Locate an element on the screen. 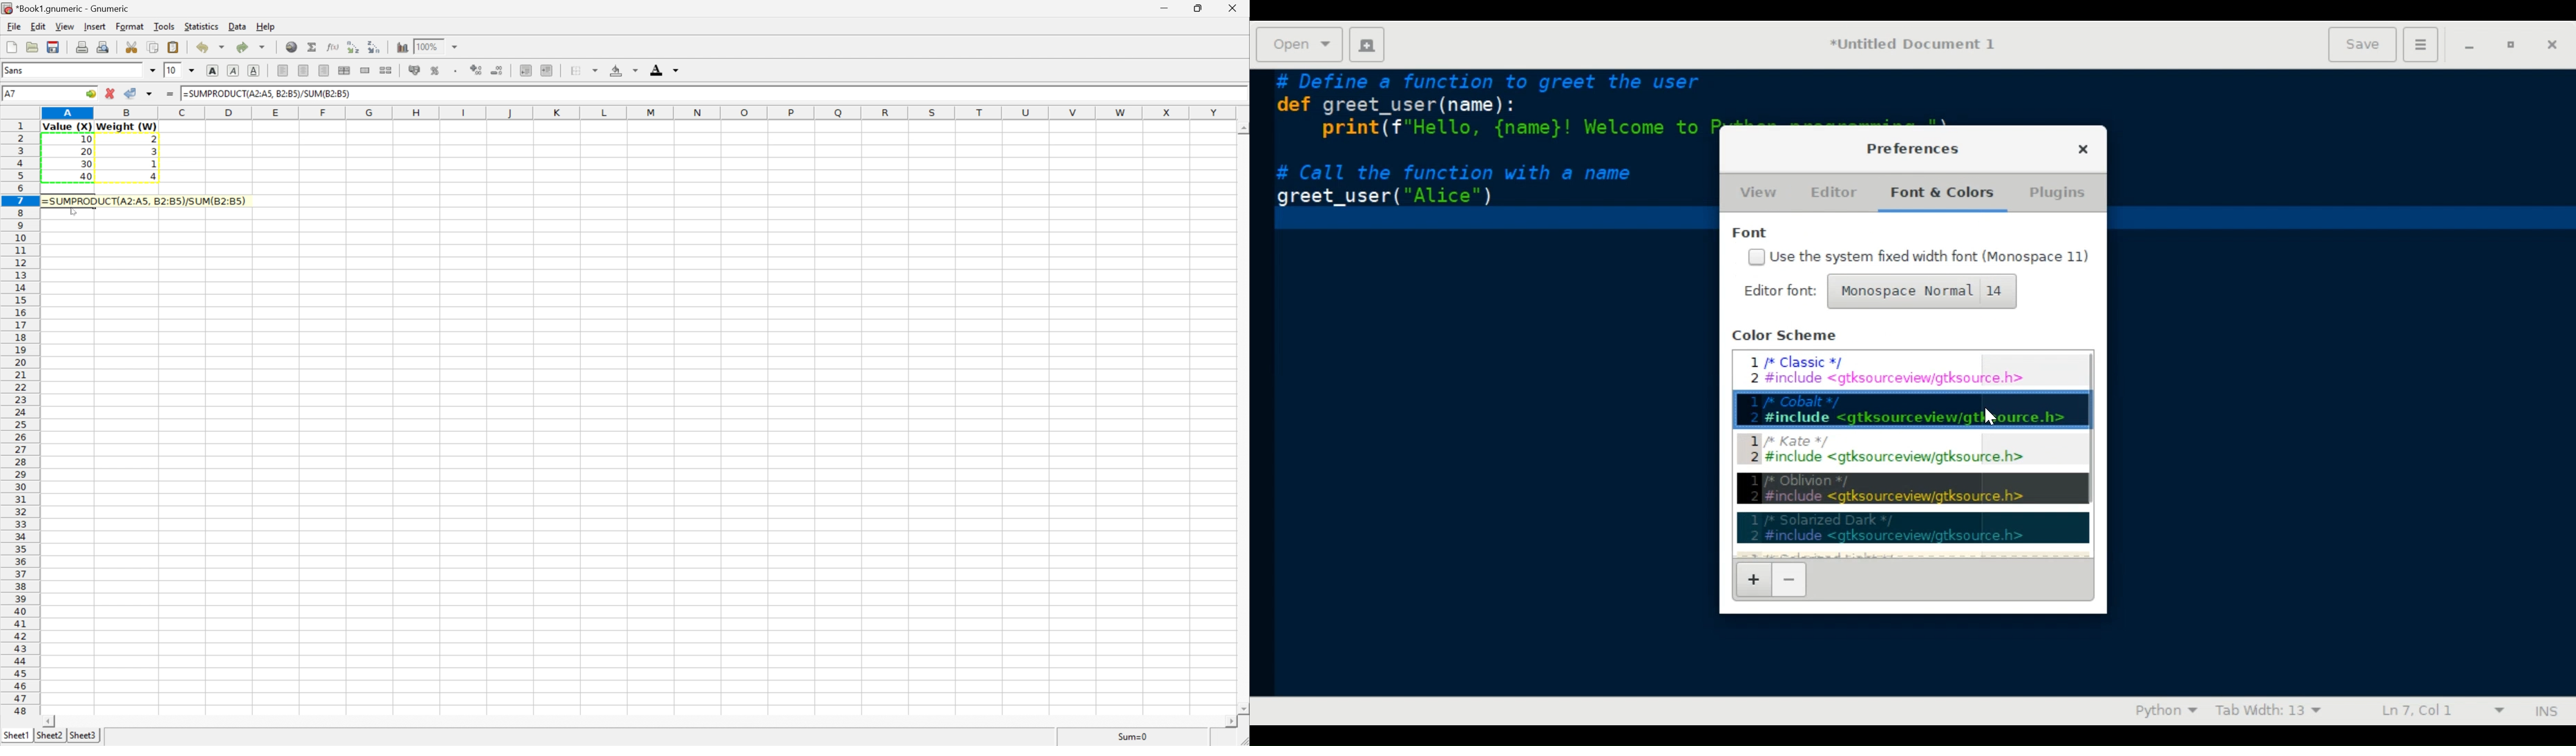  Edit is located at coordinates (39, 25).